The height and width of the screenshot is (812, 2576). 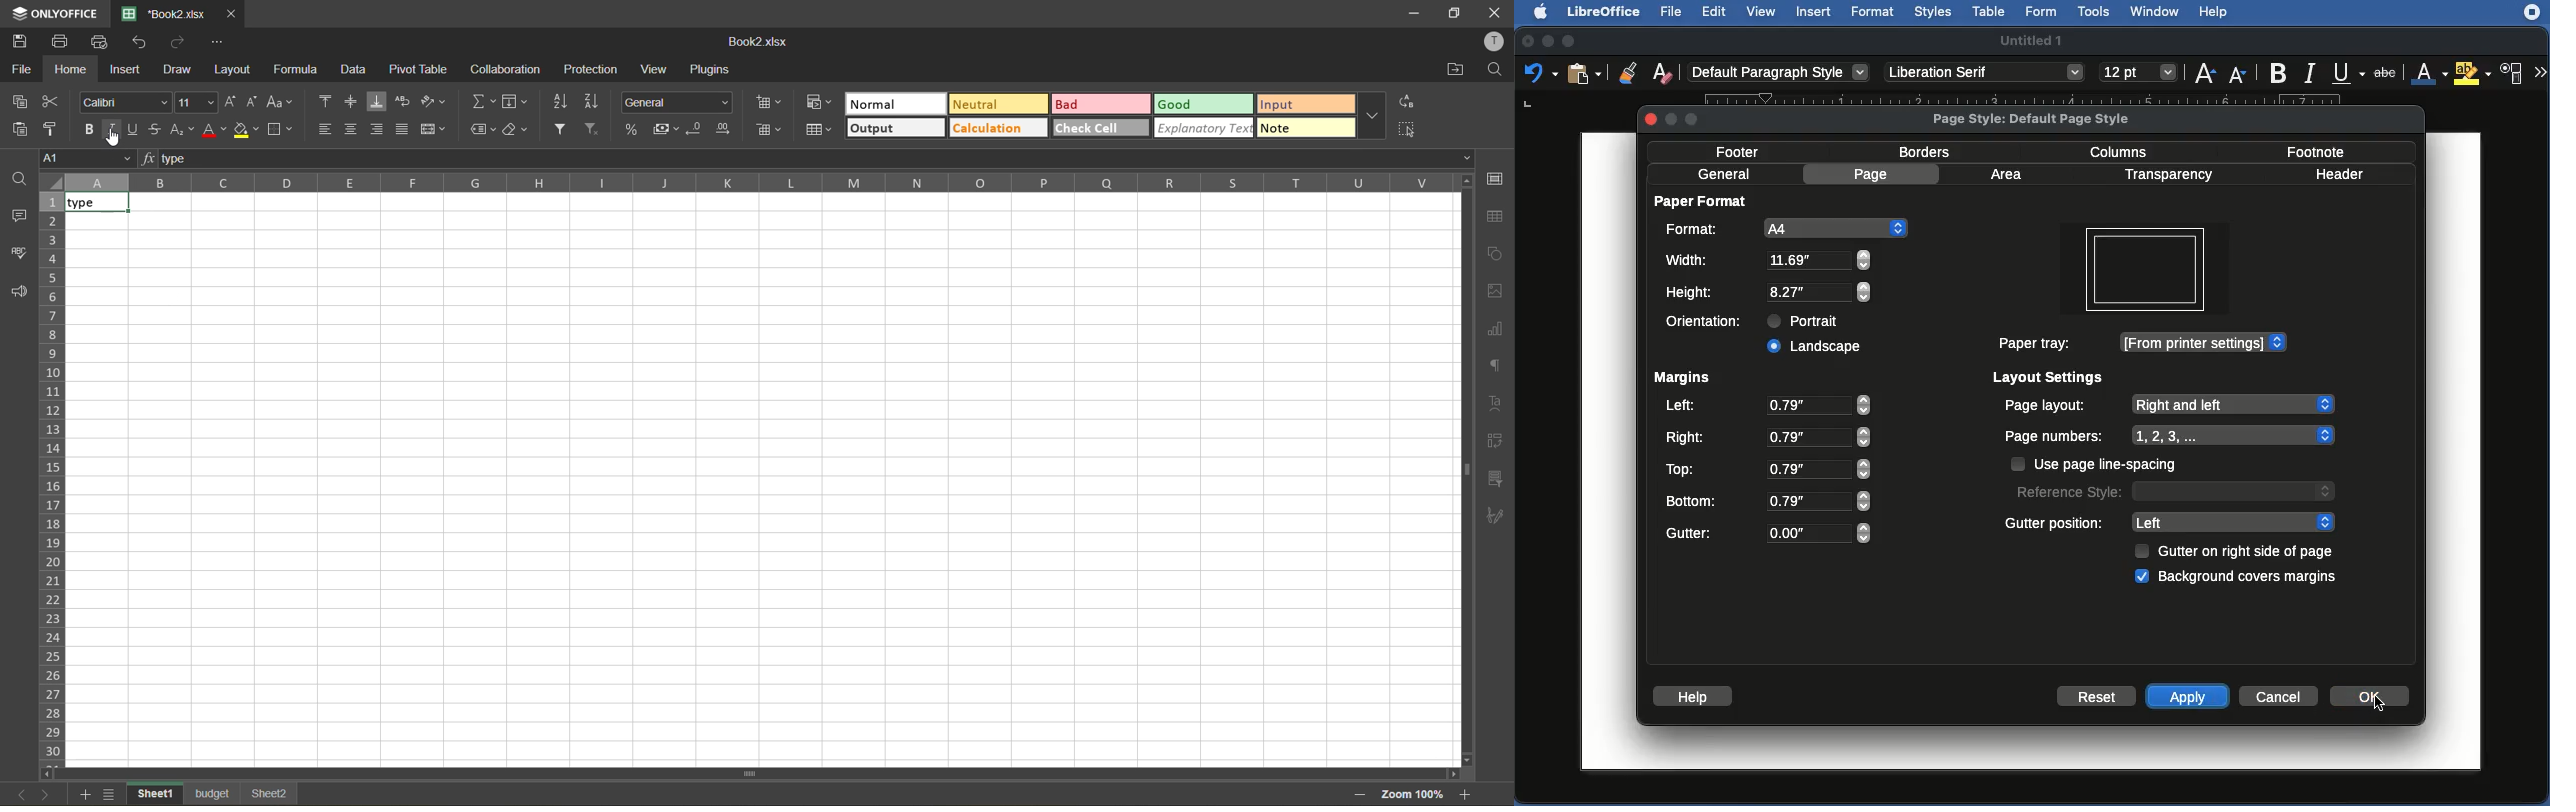 I want to click on cursor, so click(x=2379, y=704).